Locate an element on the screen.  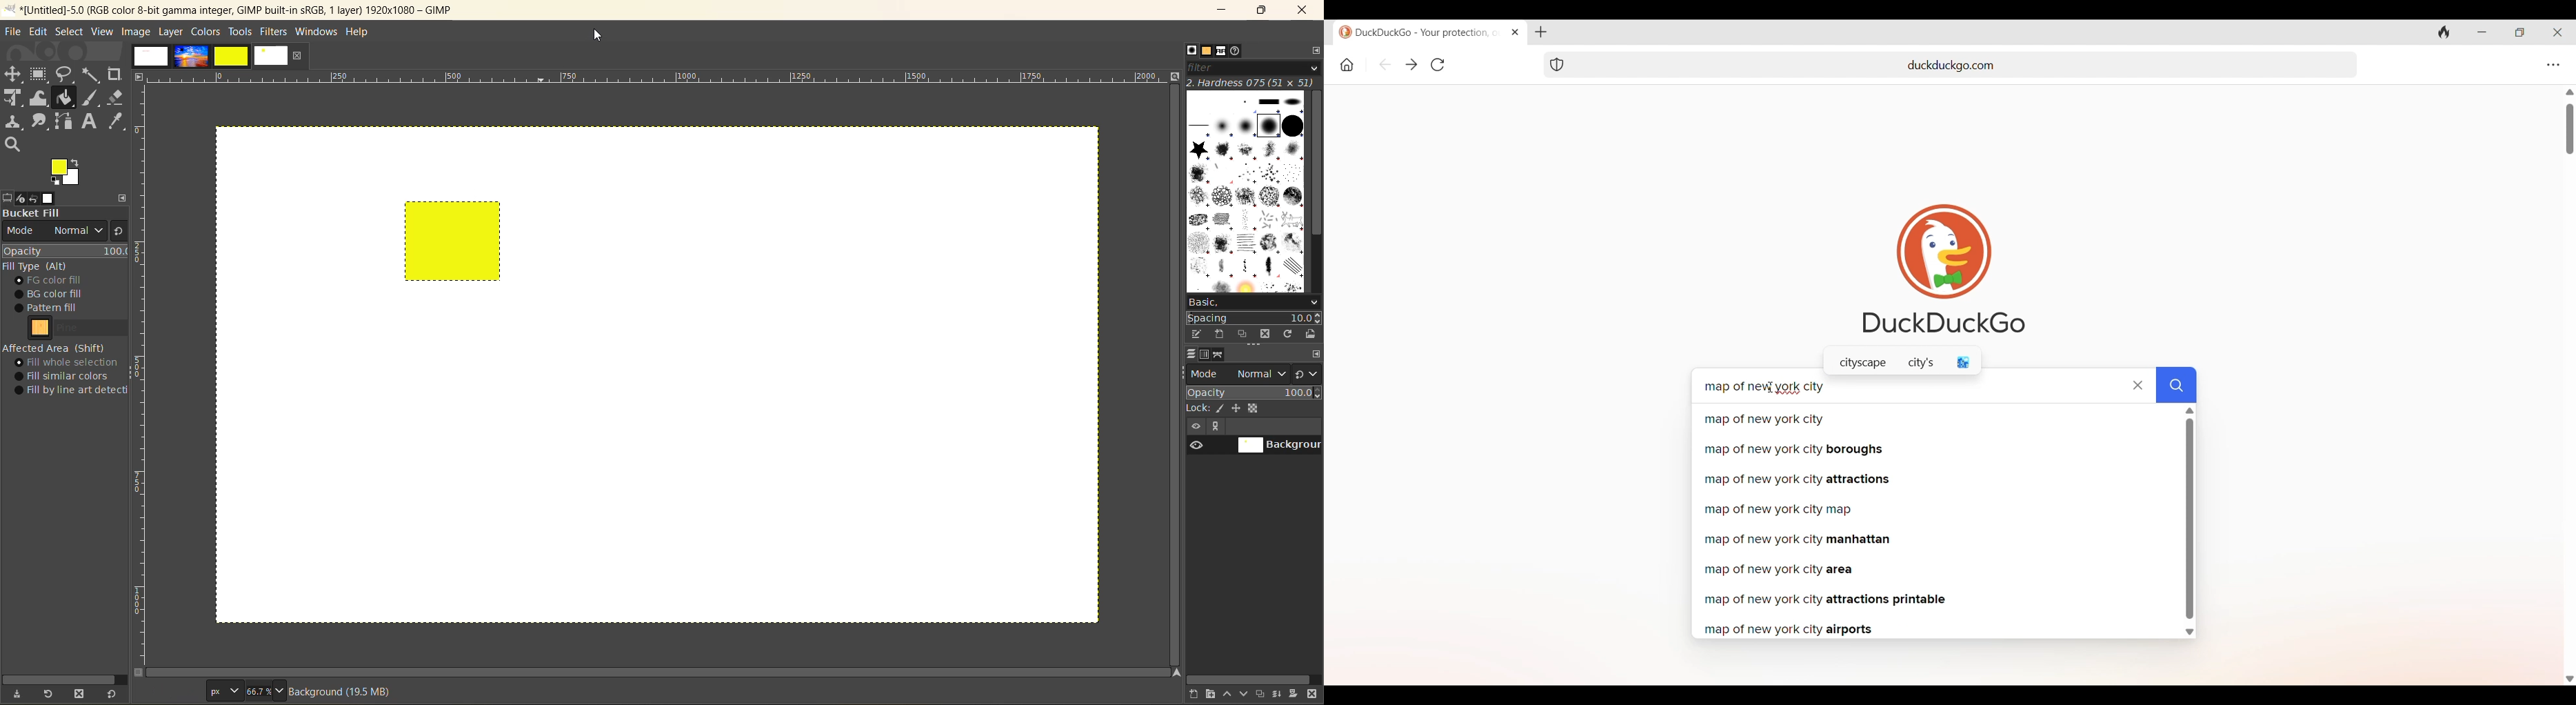
hide is located at coordinates (1195, 427).